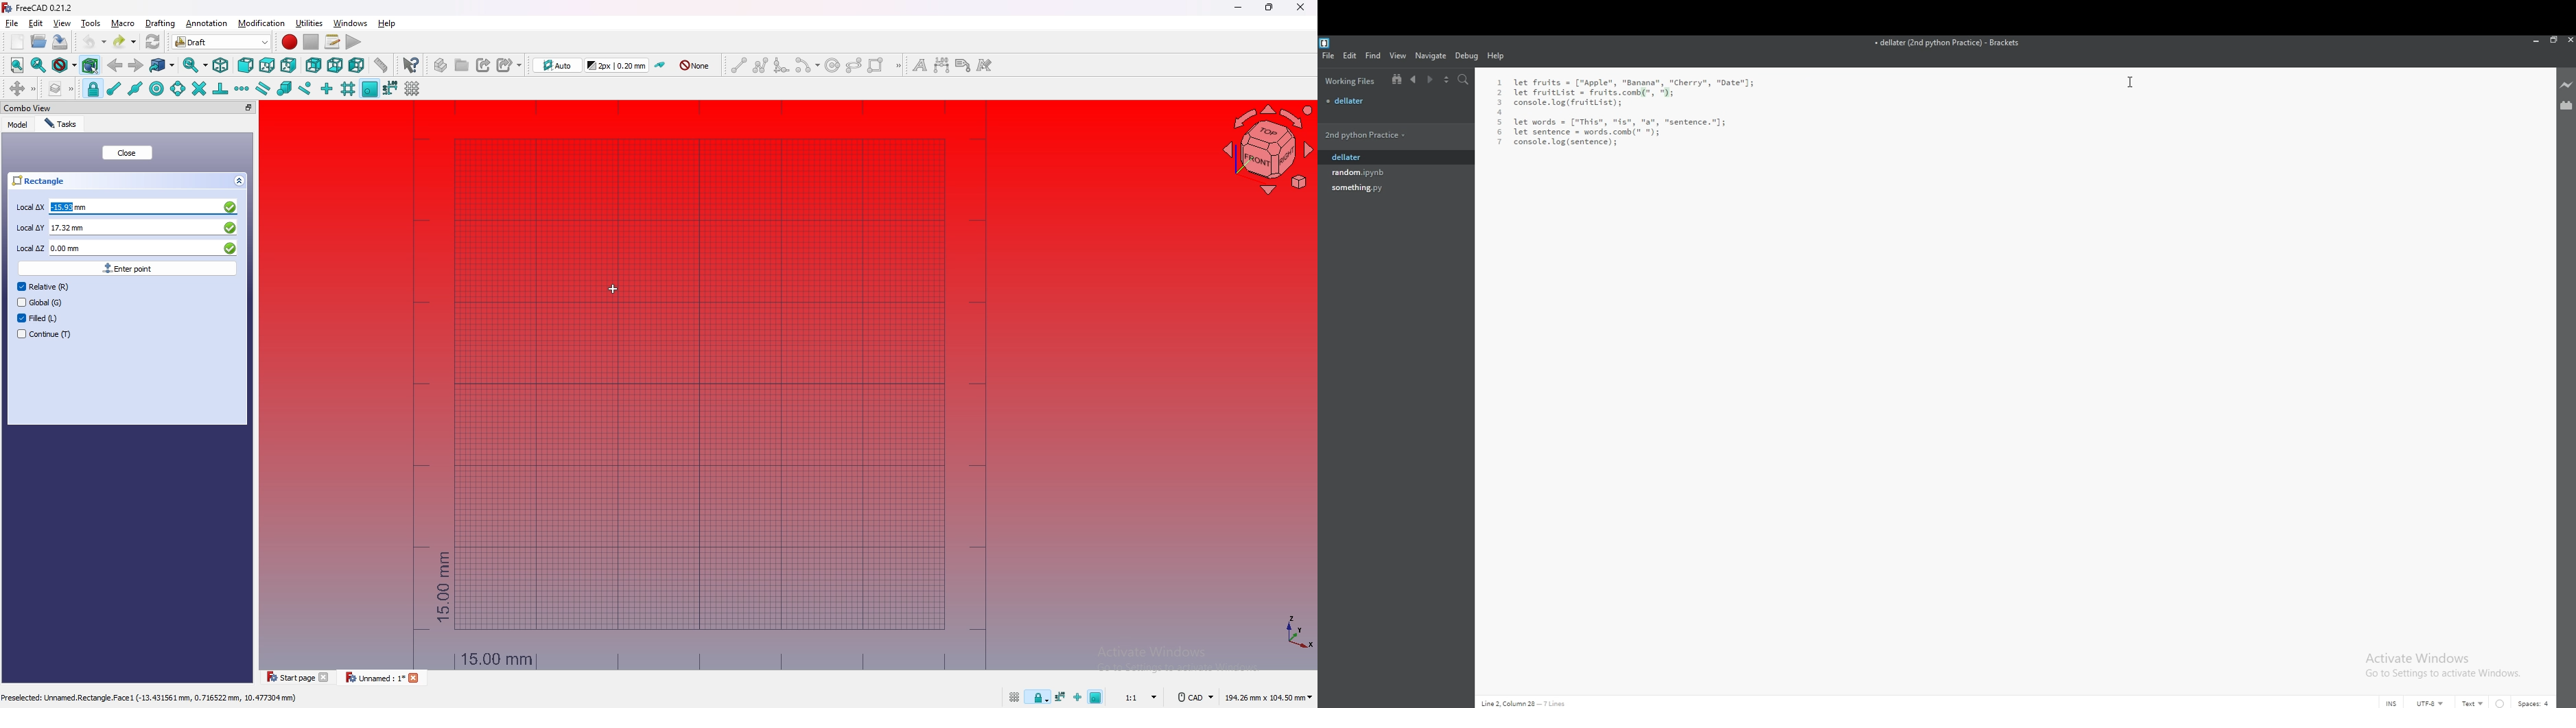  What do you see at coordinates (899, 67) in the screenshot?
I see `draft creations tools` at bounding box center [899, 67].